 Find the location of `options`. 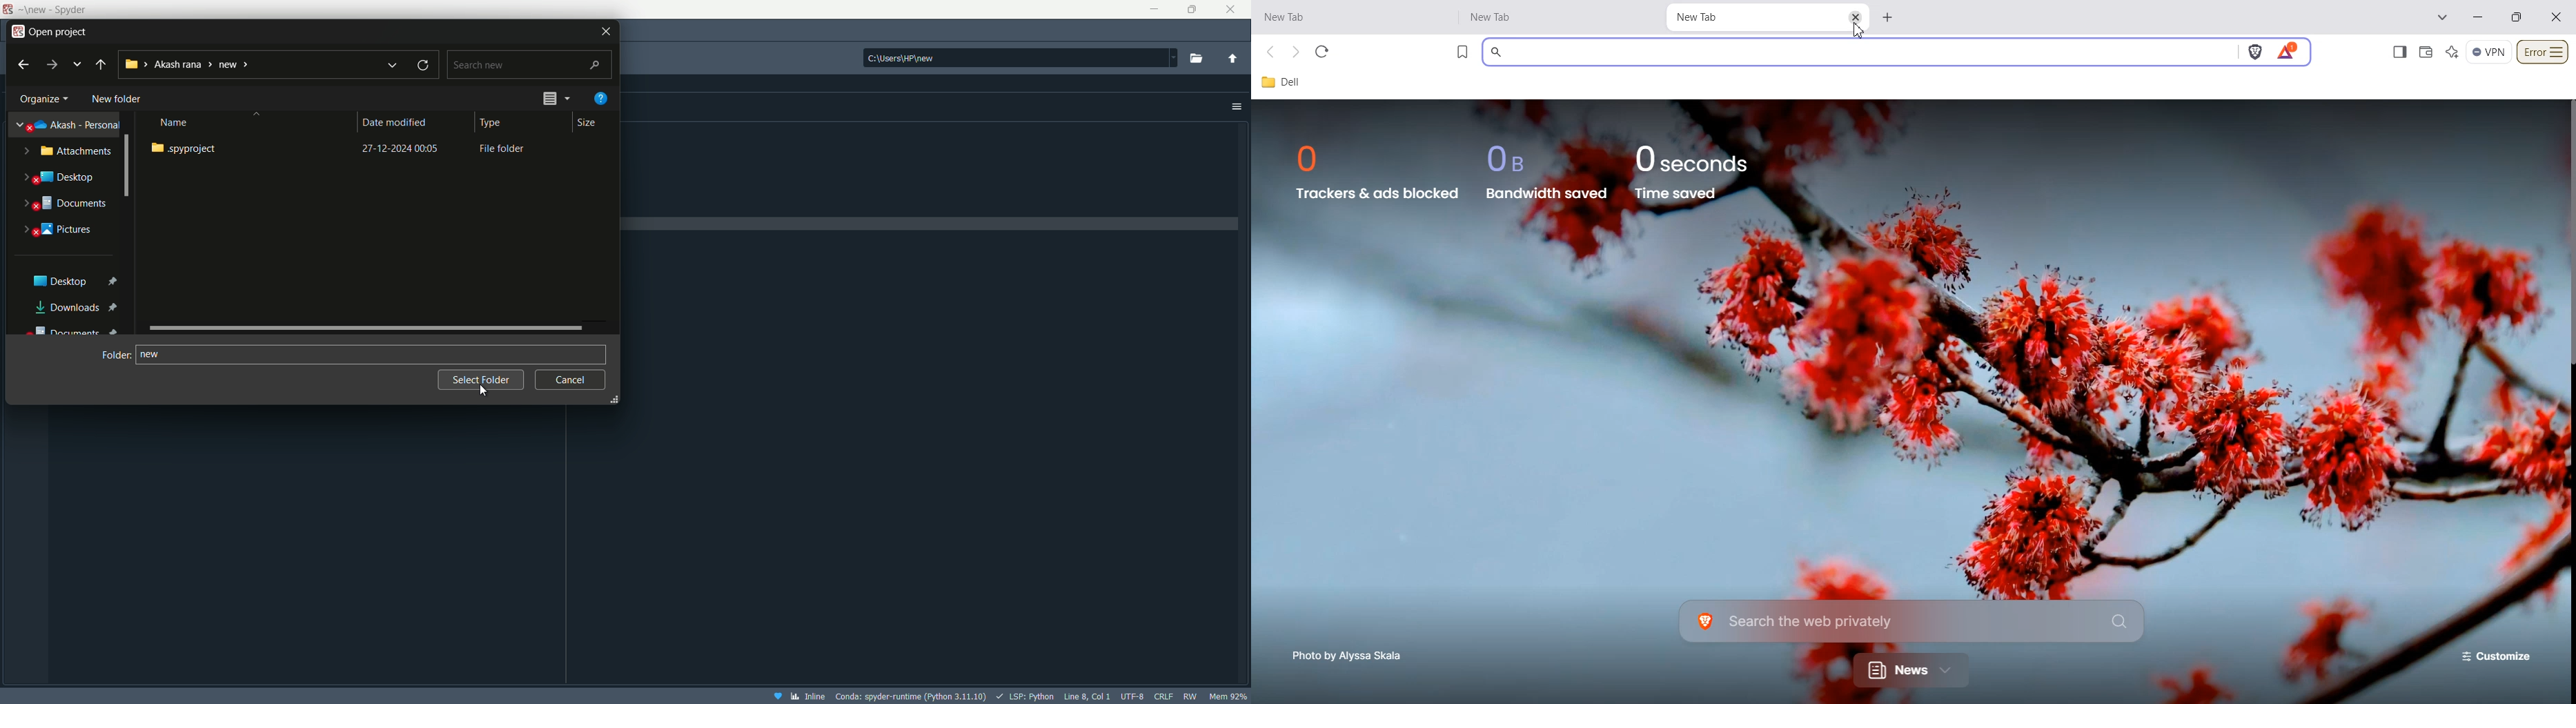

options is located at coordinates (1236, 107).